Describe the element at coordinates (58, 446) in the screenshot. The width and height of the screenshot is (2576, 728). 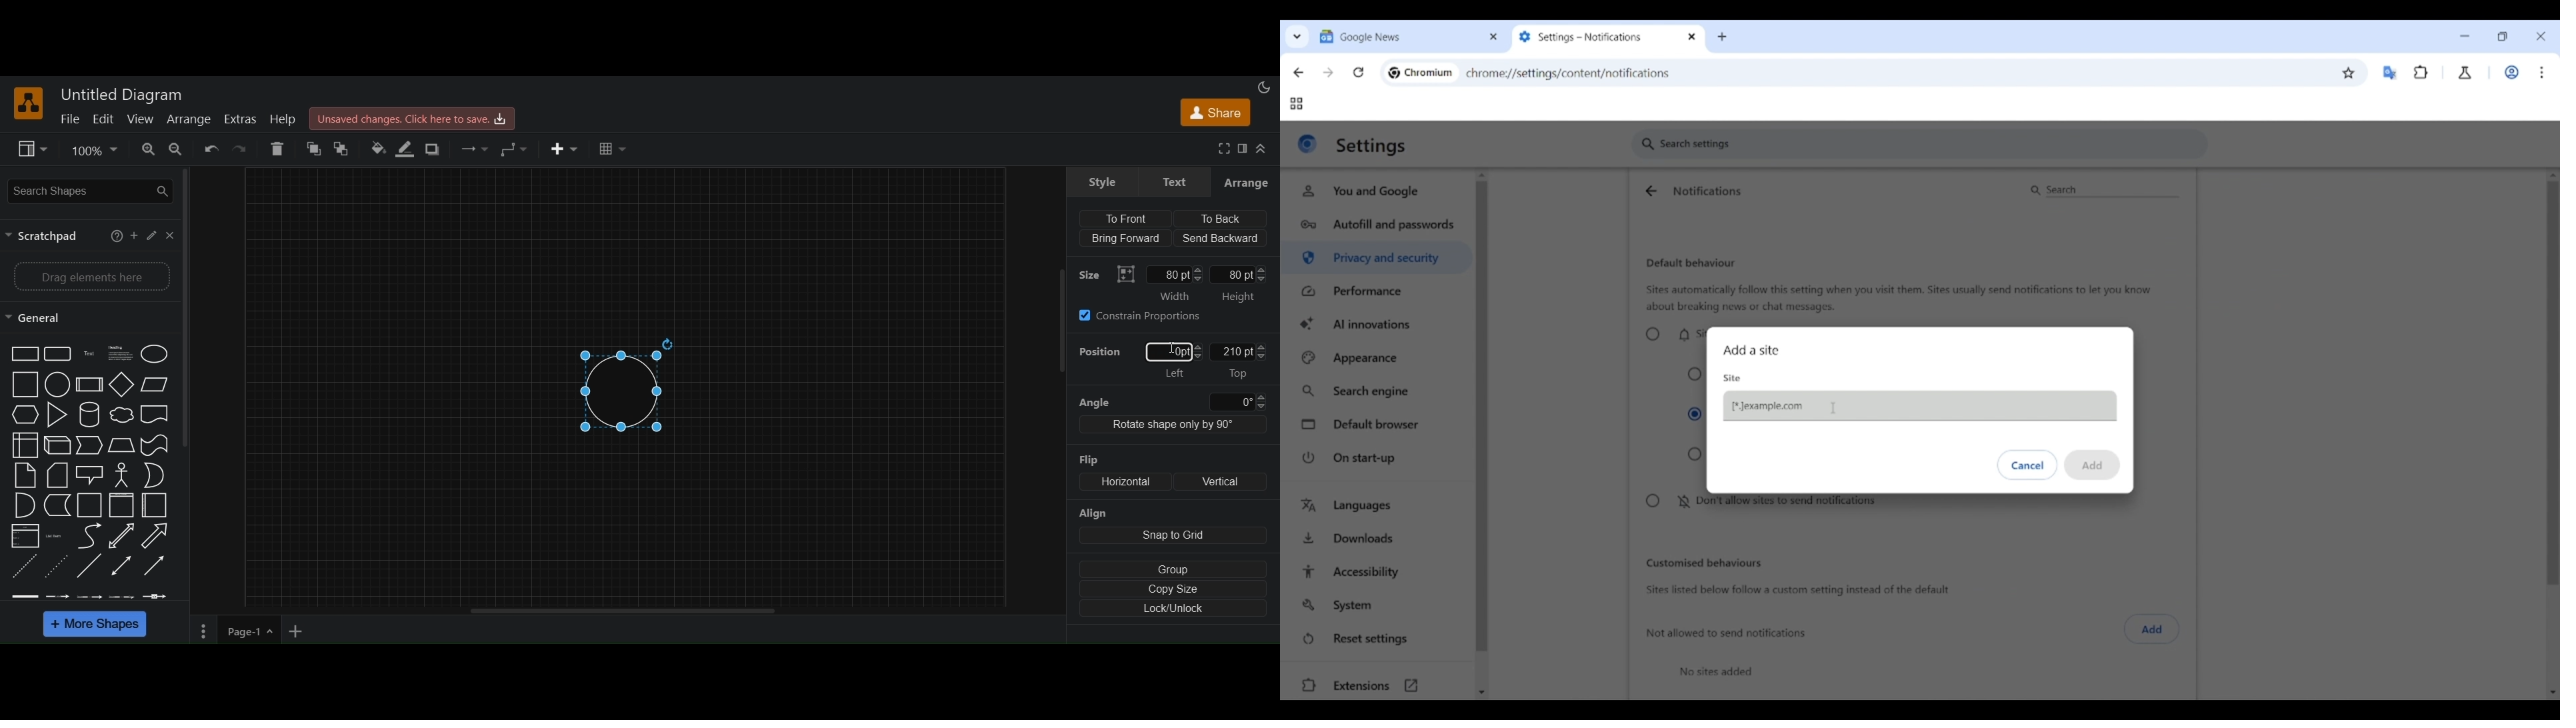
I see `Cube` at that location.